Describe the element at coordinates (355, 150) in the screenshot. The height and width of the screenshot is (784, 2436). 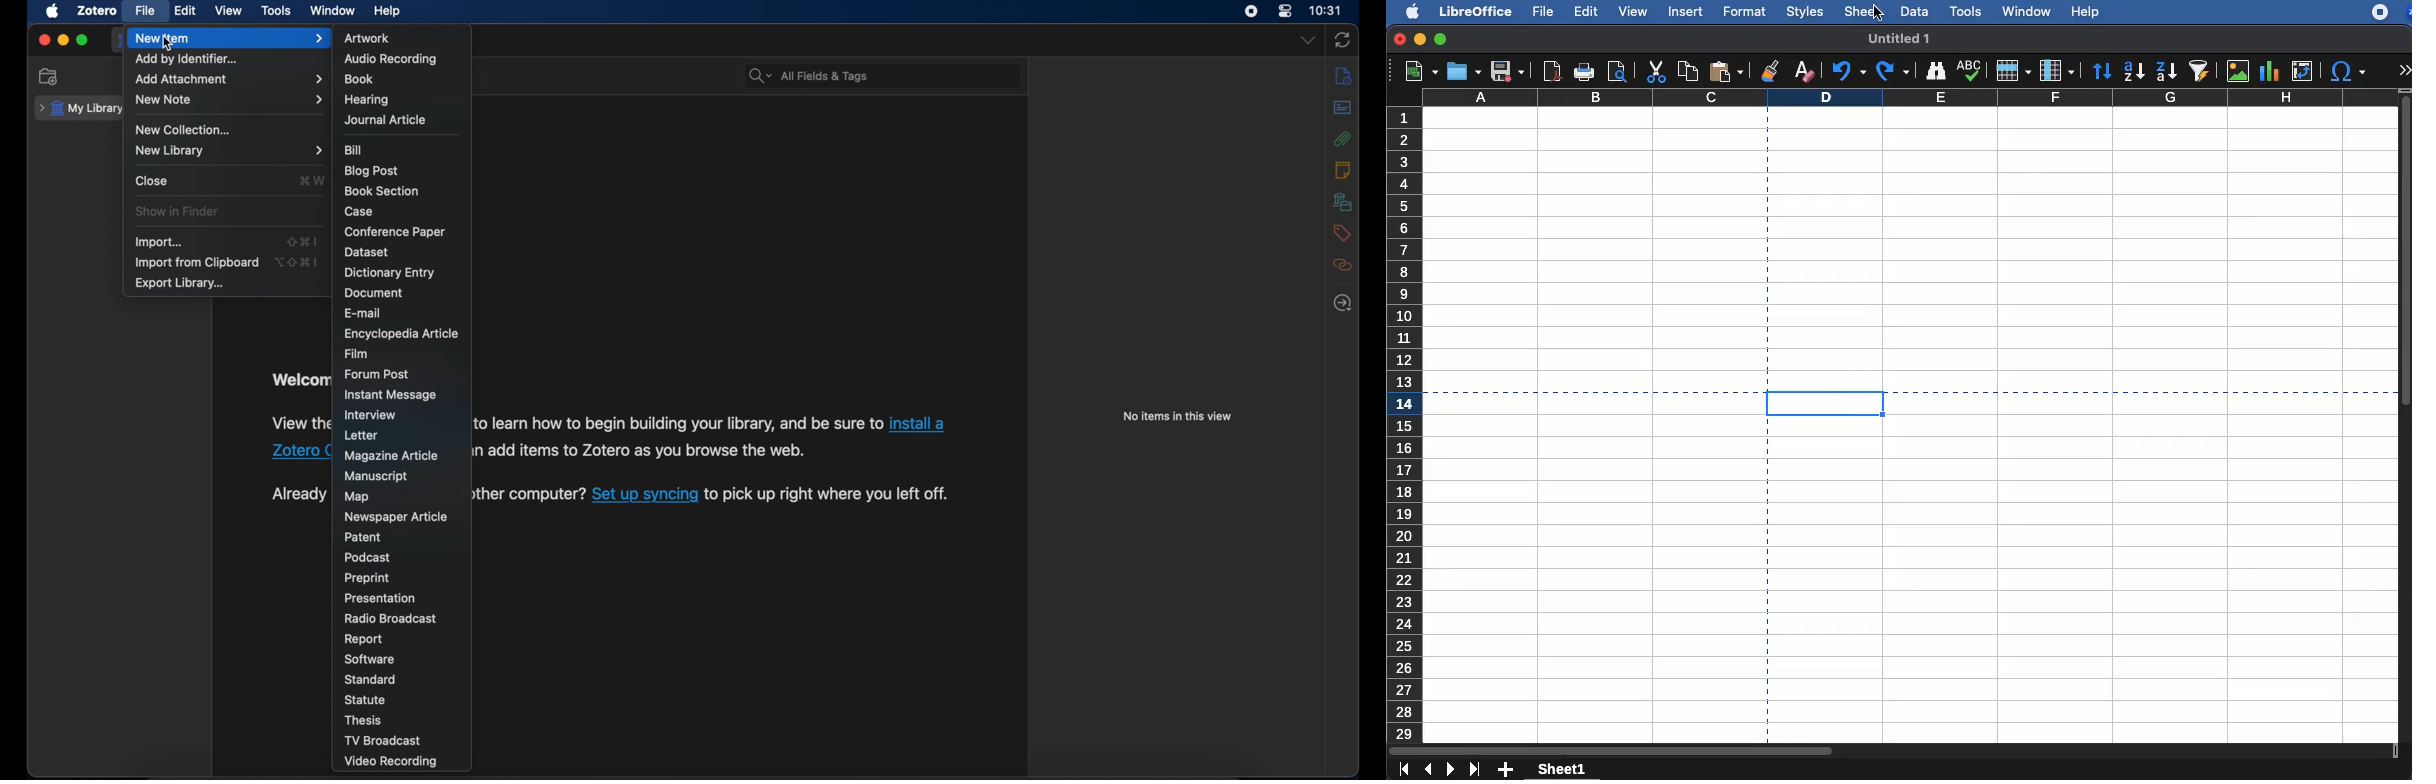
I see `bill` at that location.